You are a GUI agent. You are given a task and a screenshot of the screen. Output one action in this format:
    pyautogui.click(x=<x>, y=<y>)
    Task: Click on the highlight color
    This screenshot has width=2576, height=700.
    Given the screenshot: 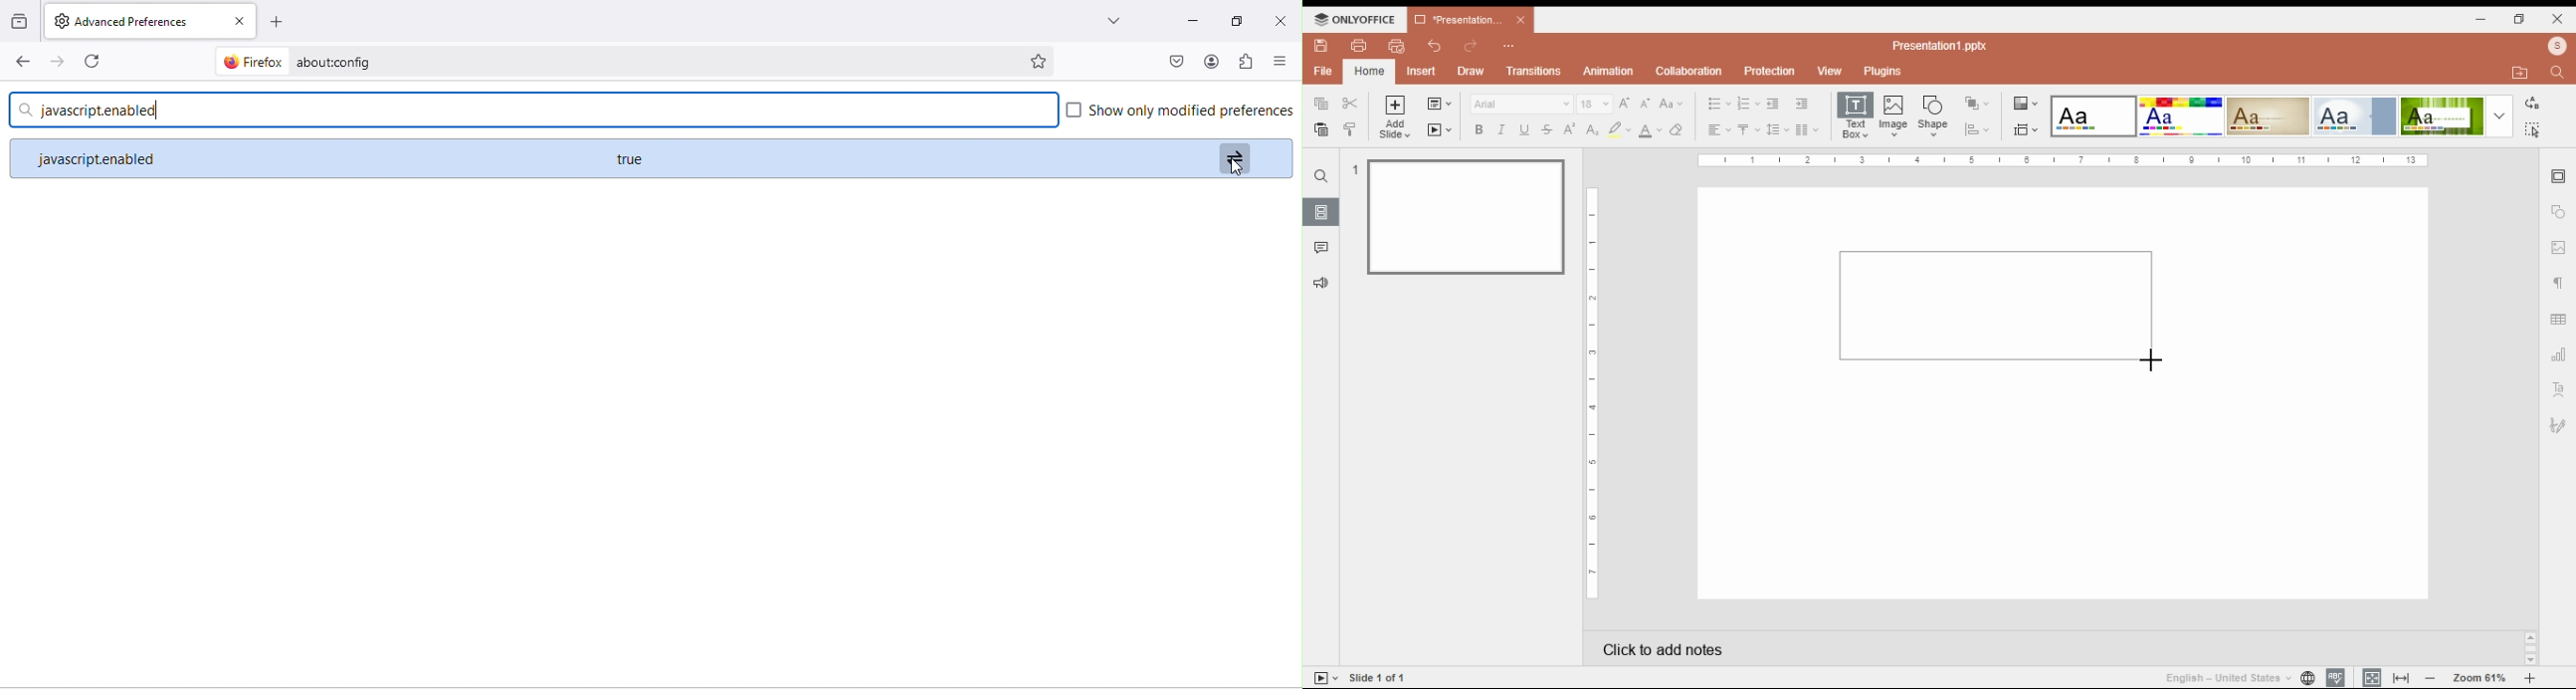 What is the action you would take?
    pyautogui.click(x=1618, y=128)
    